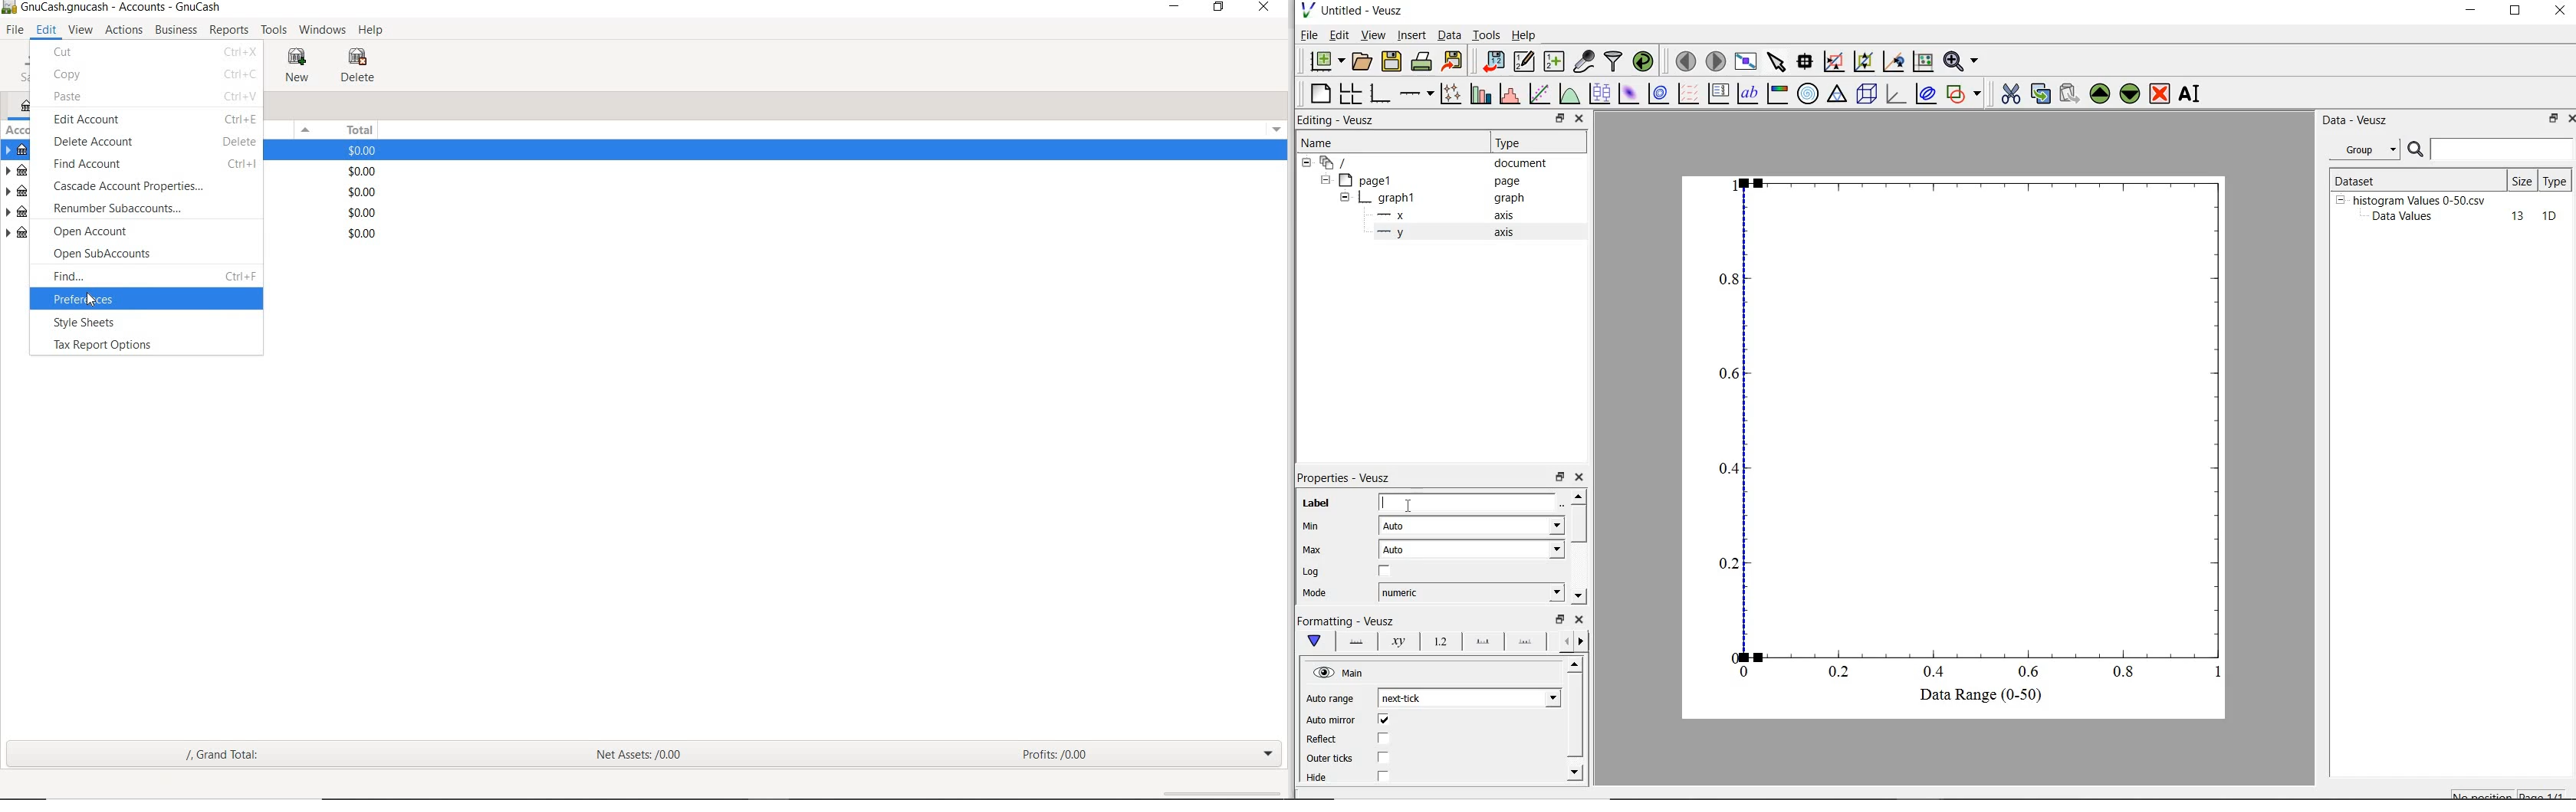 The width and height of the screenshot is (2576, 812). I want to click on delete account, so click(93, 143).